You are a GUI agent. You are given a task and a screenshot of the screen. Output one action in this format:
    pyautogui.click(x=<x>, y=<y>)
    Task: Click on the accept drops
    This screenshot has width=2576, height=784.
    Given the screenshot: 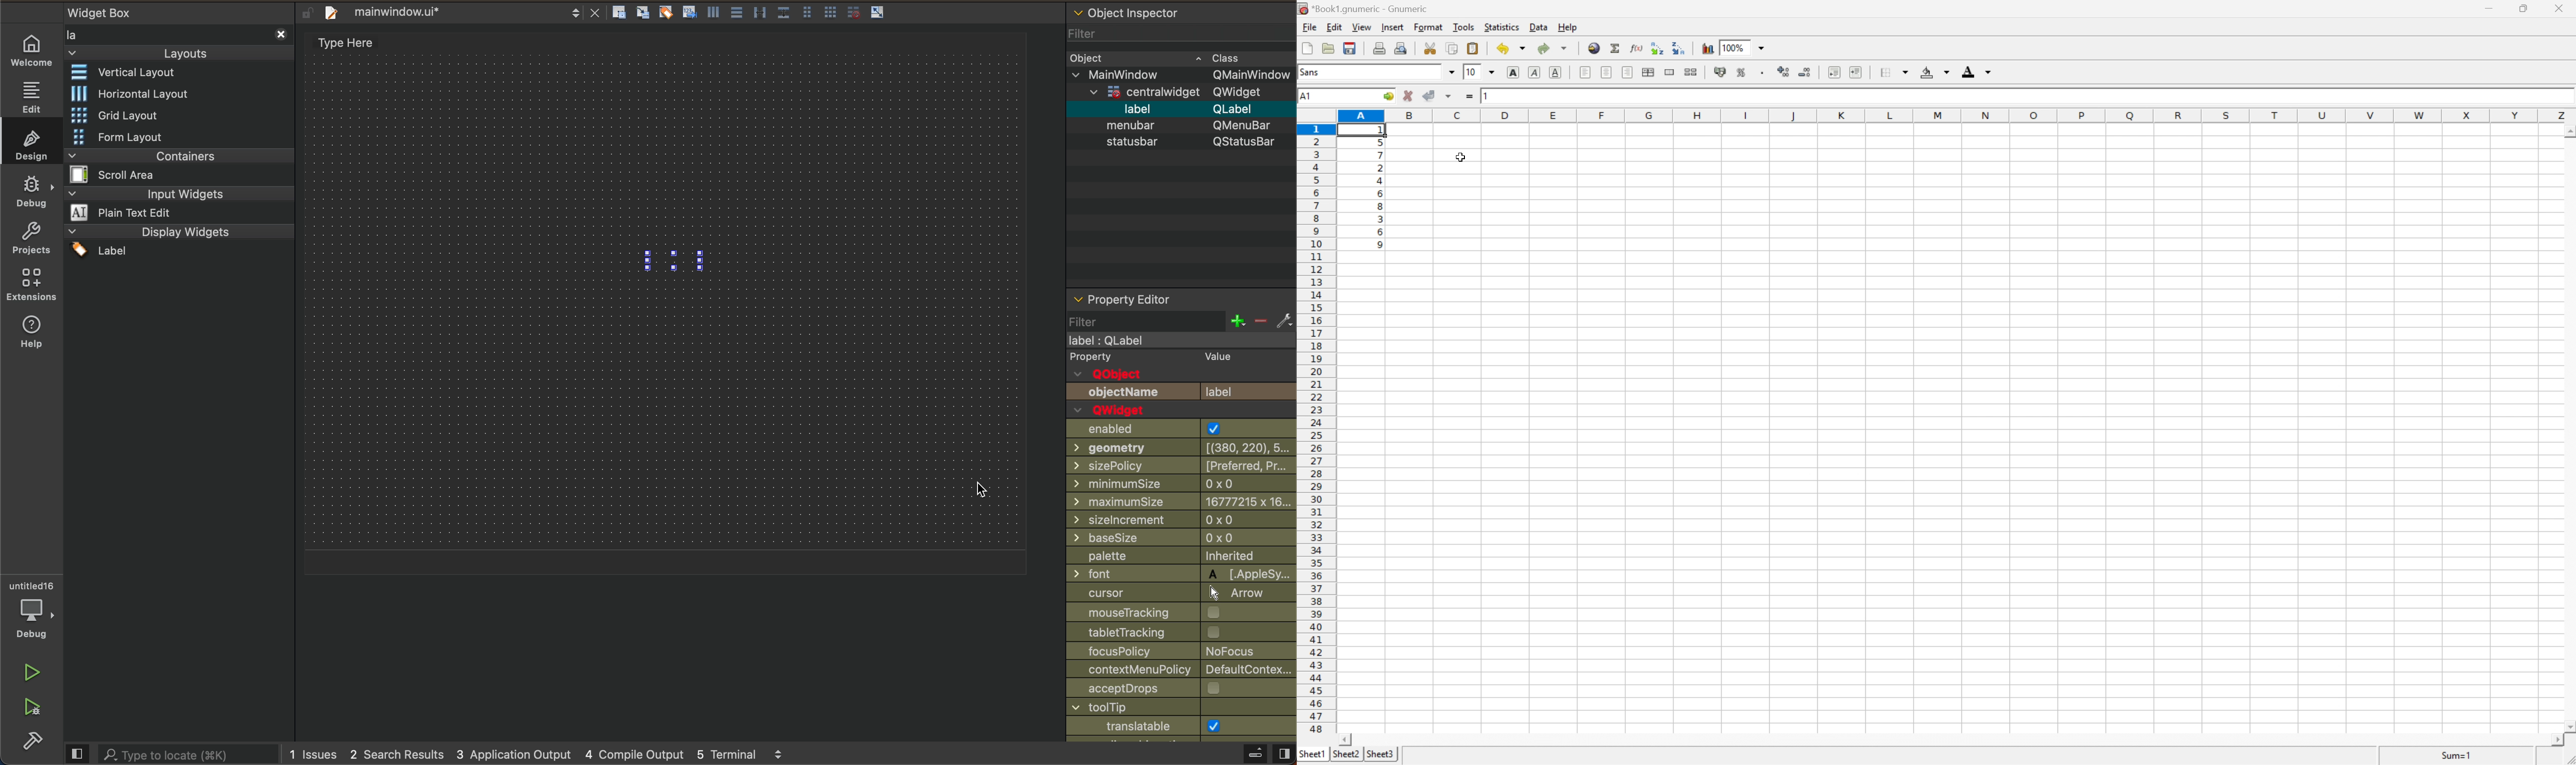 What is the action you would take?
    pyautogui.click(x=1160, y=689)
    